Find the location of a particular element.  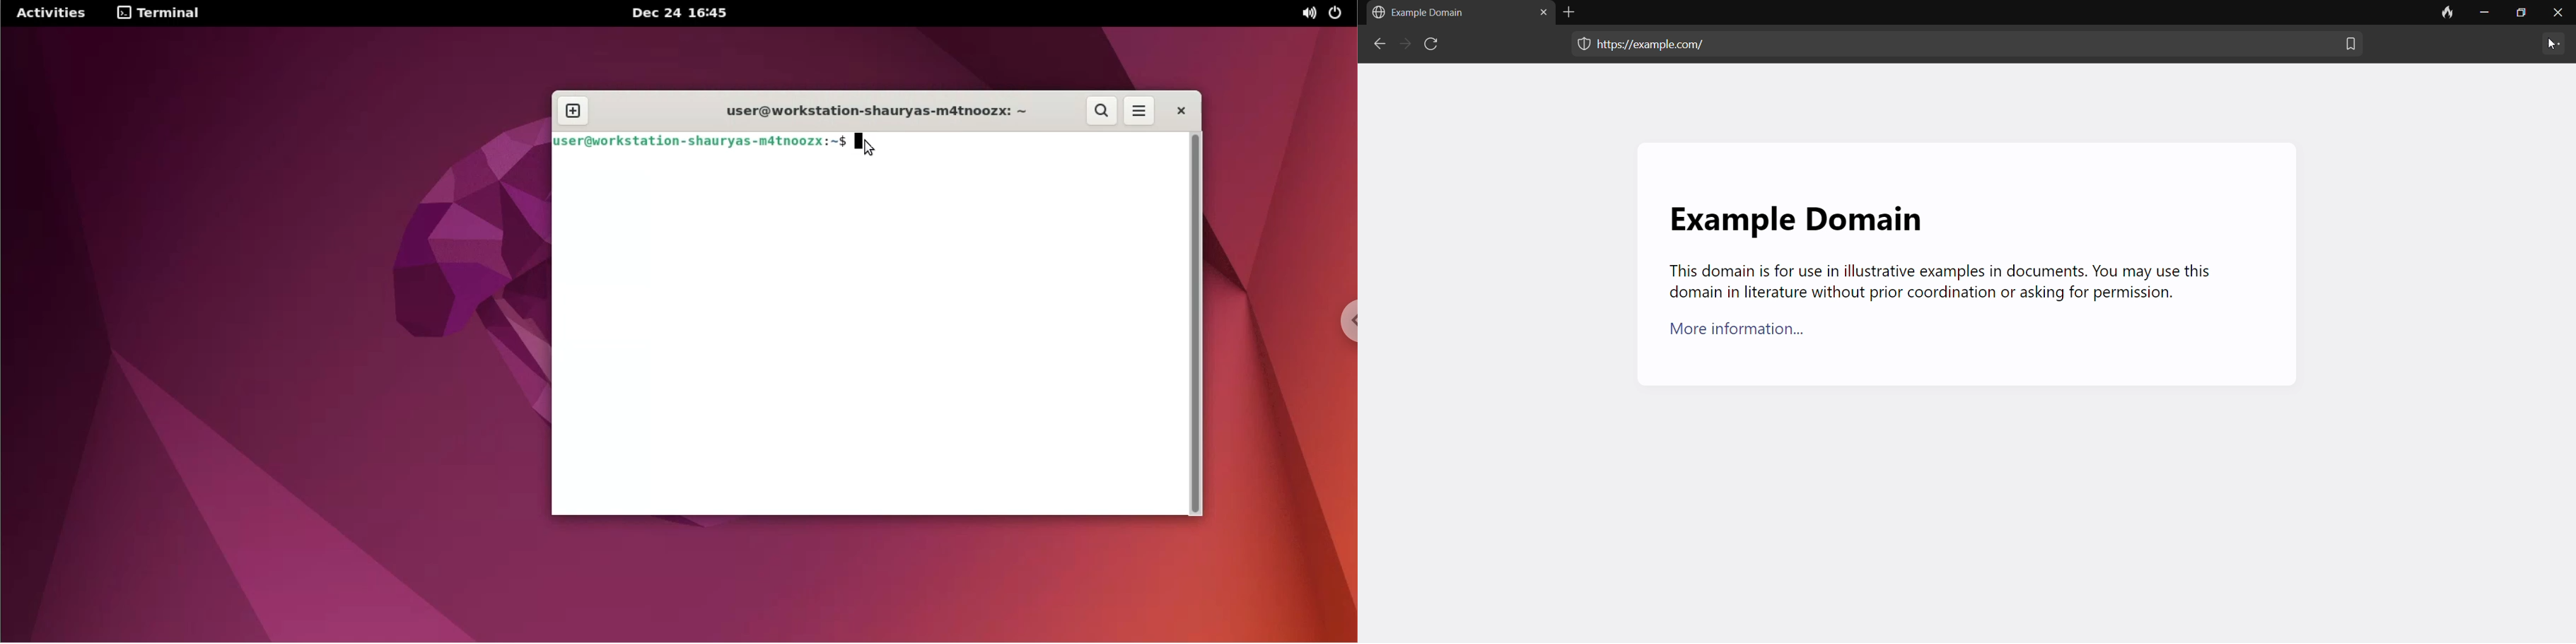

cursor is located at coordinates (869, 148).